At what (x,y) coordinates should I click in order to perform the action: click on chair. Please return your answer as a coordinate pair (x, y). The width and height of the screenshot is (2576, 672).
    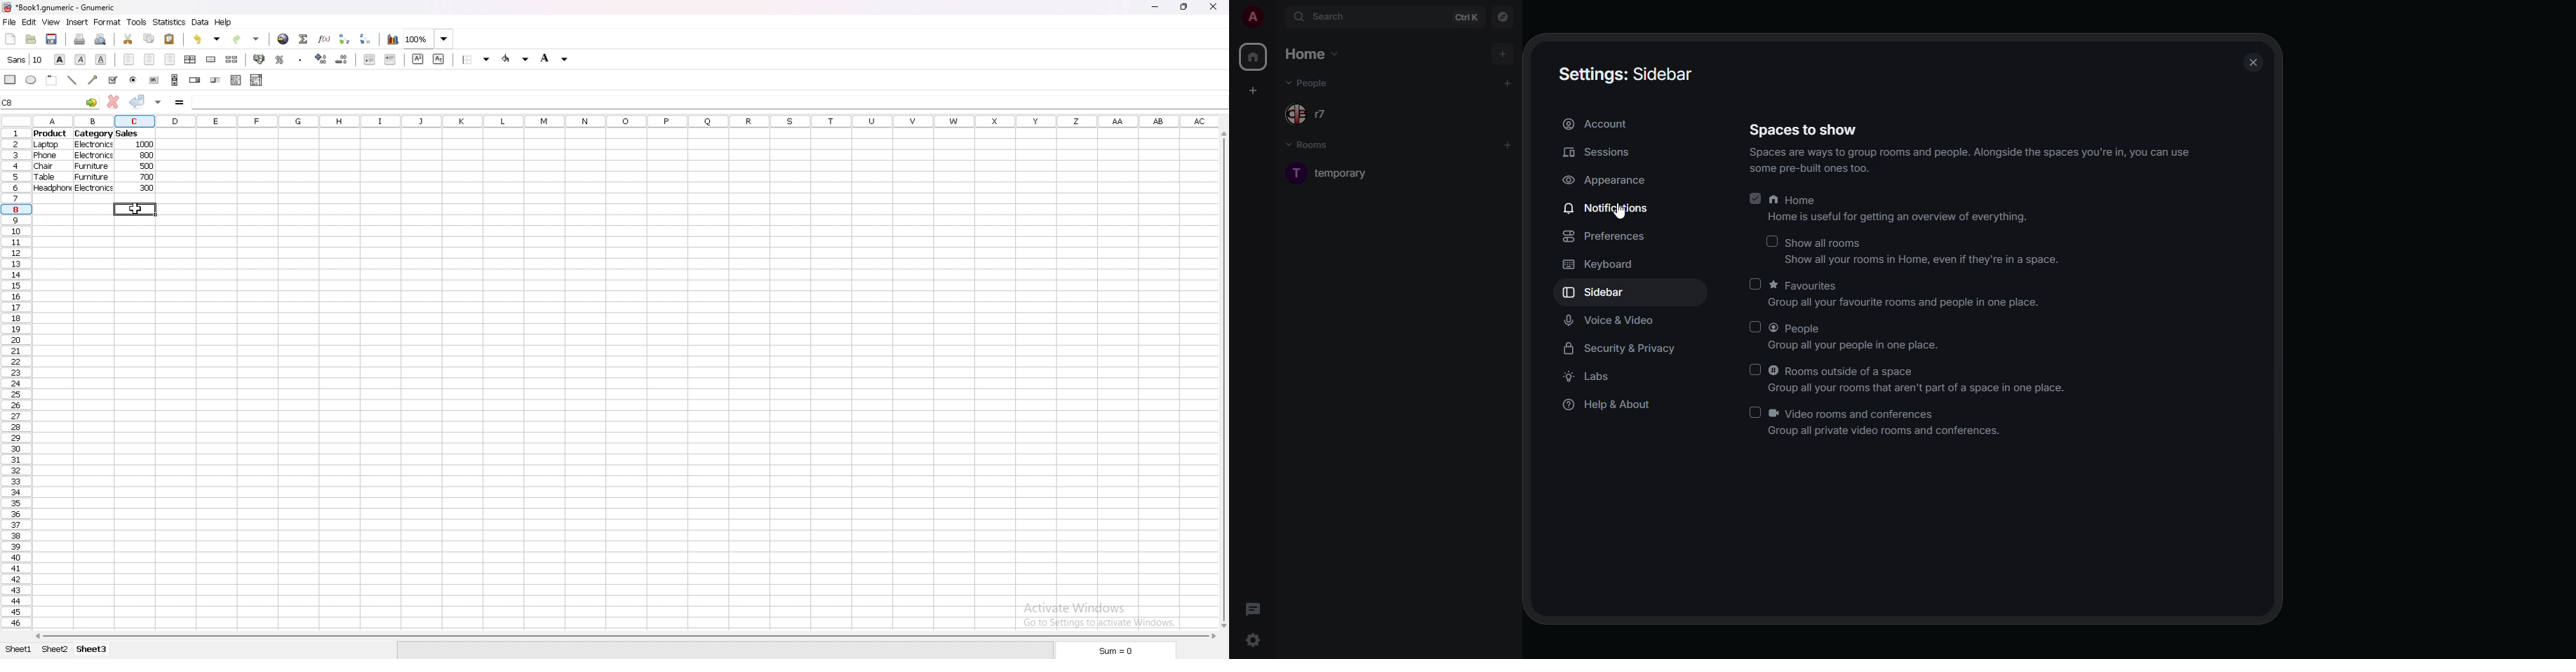
    Looking at the image, I should click on (44, 166).